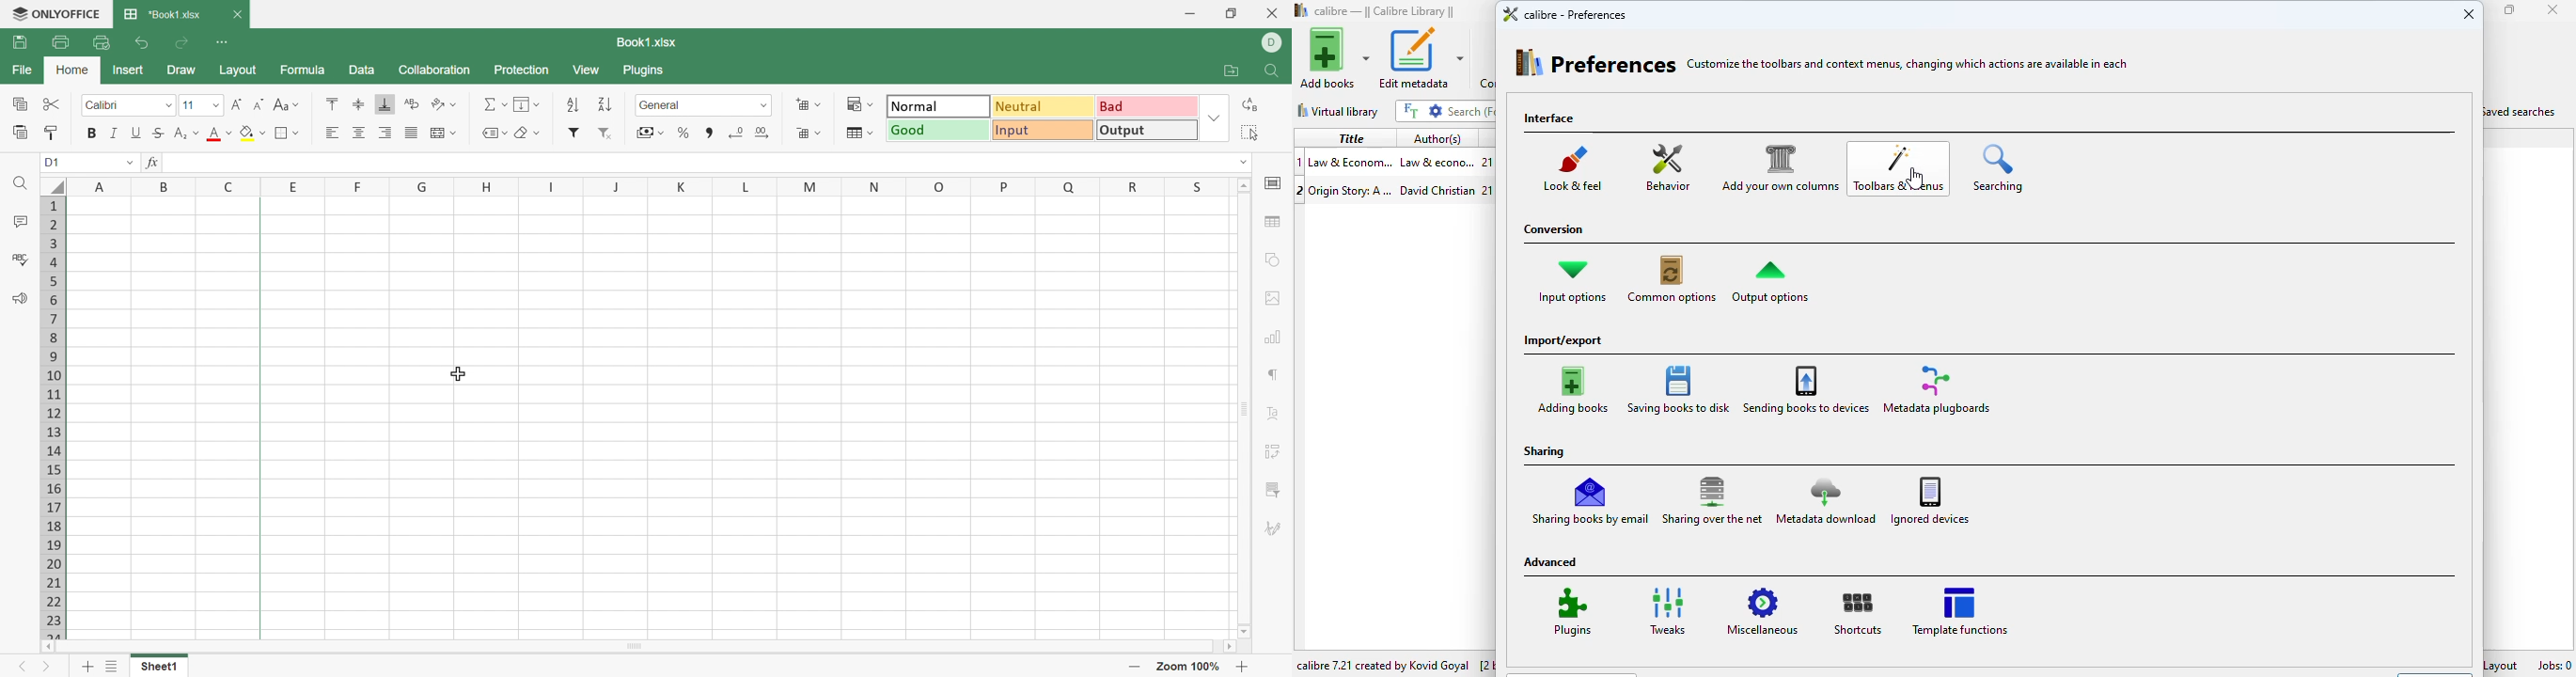  Describe the element at coordinates (1935, 388) in the screenshot. I see `metadata plugboards` at that location.